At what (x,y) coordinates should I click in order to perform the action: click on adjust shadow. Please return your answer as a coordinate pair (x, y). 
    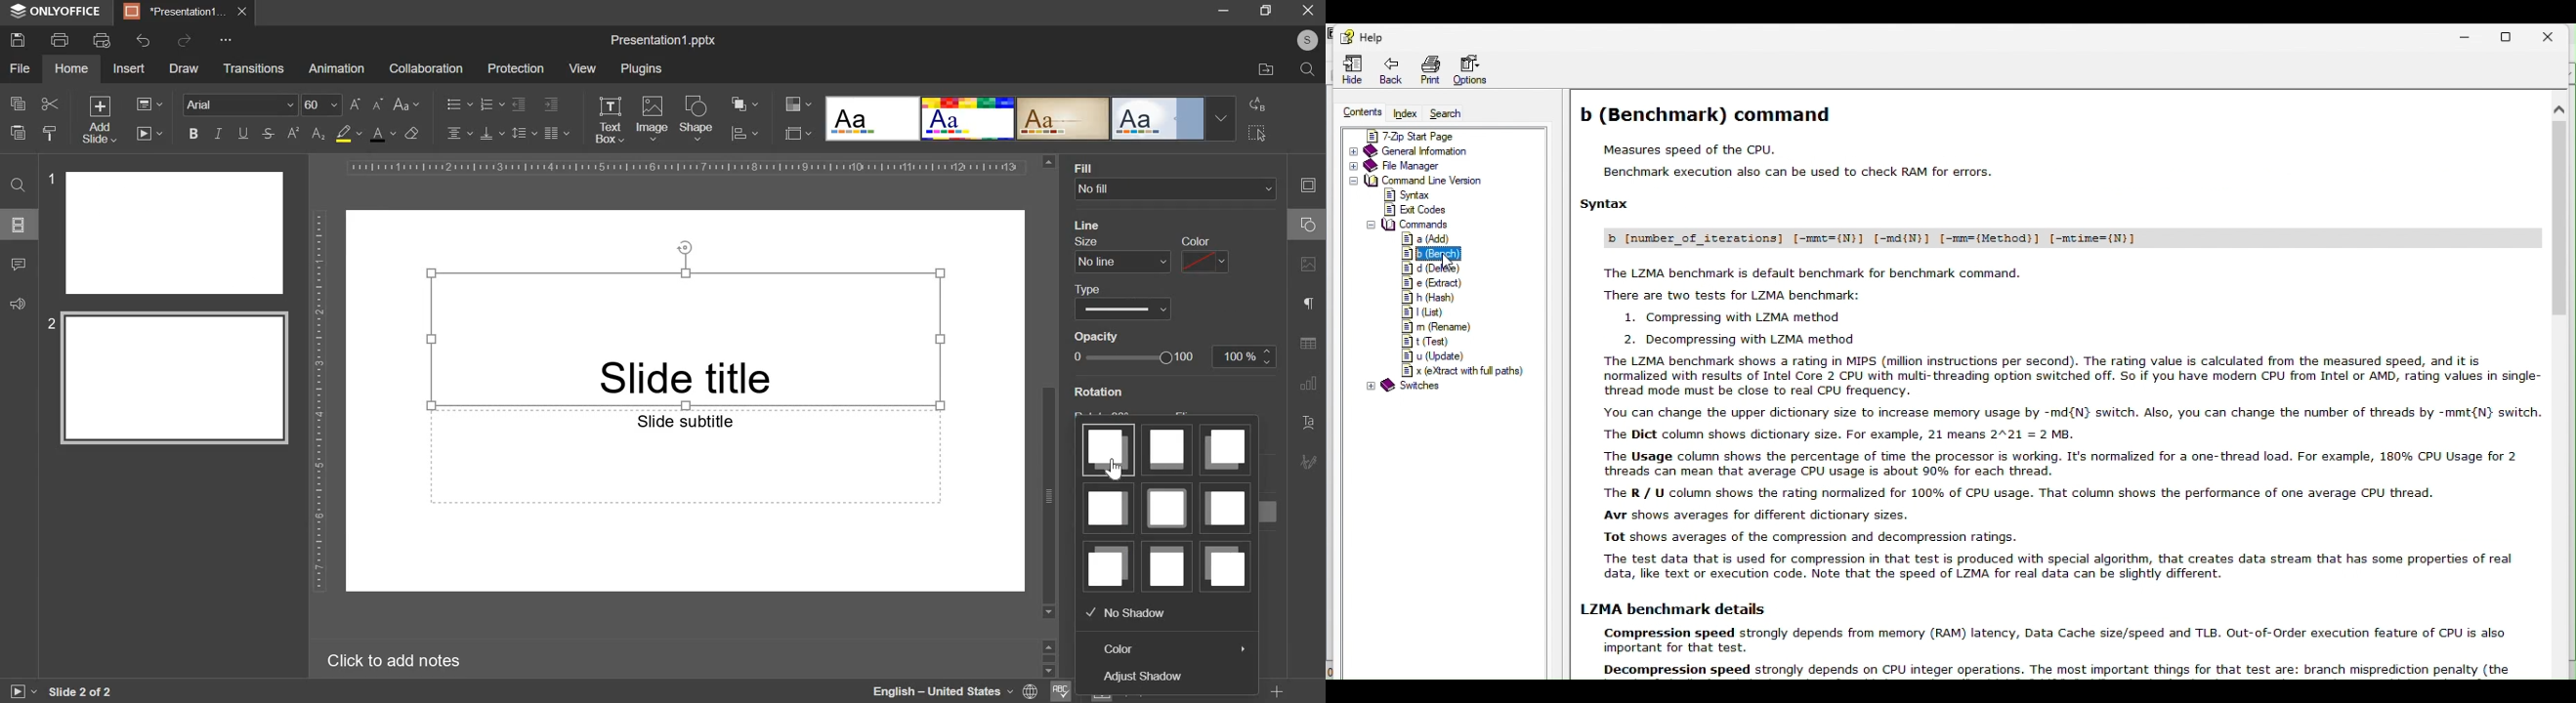
    Looking at the image, I should click on (1147, 677).